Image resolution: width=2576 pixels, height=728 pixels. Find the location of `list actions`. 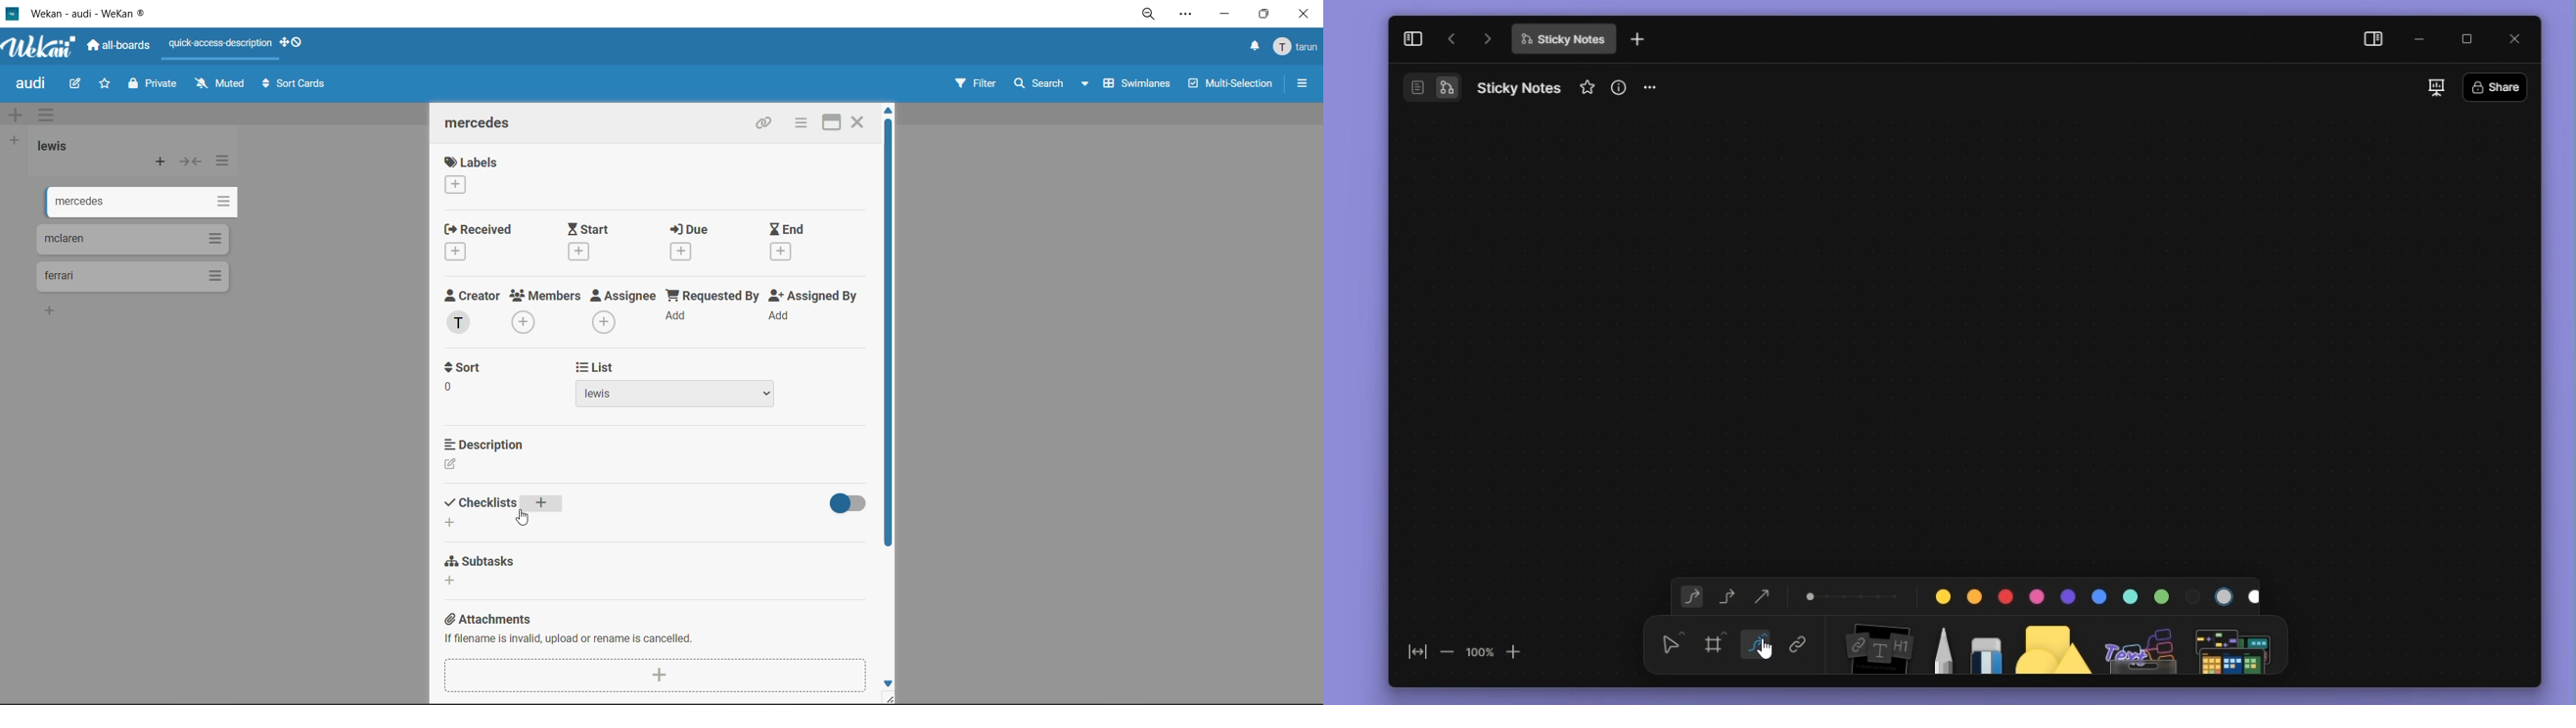

list actions is located at coordinates (224, 161).